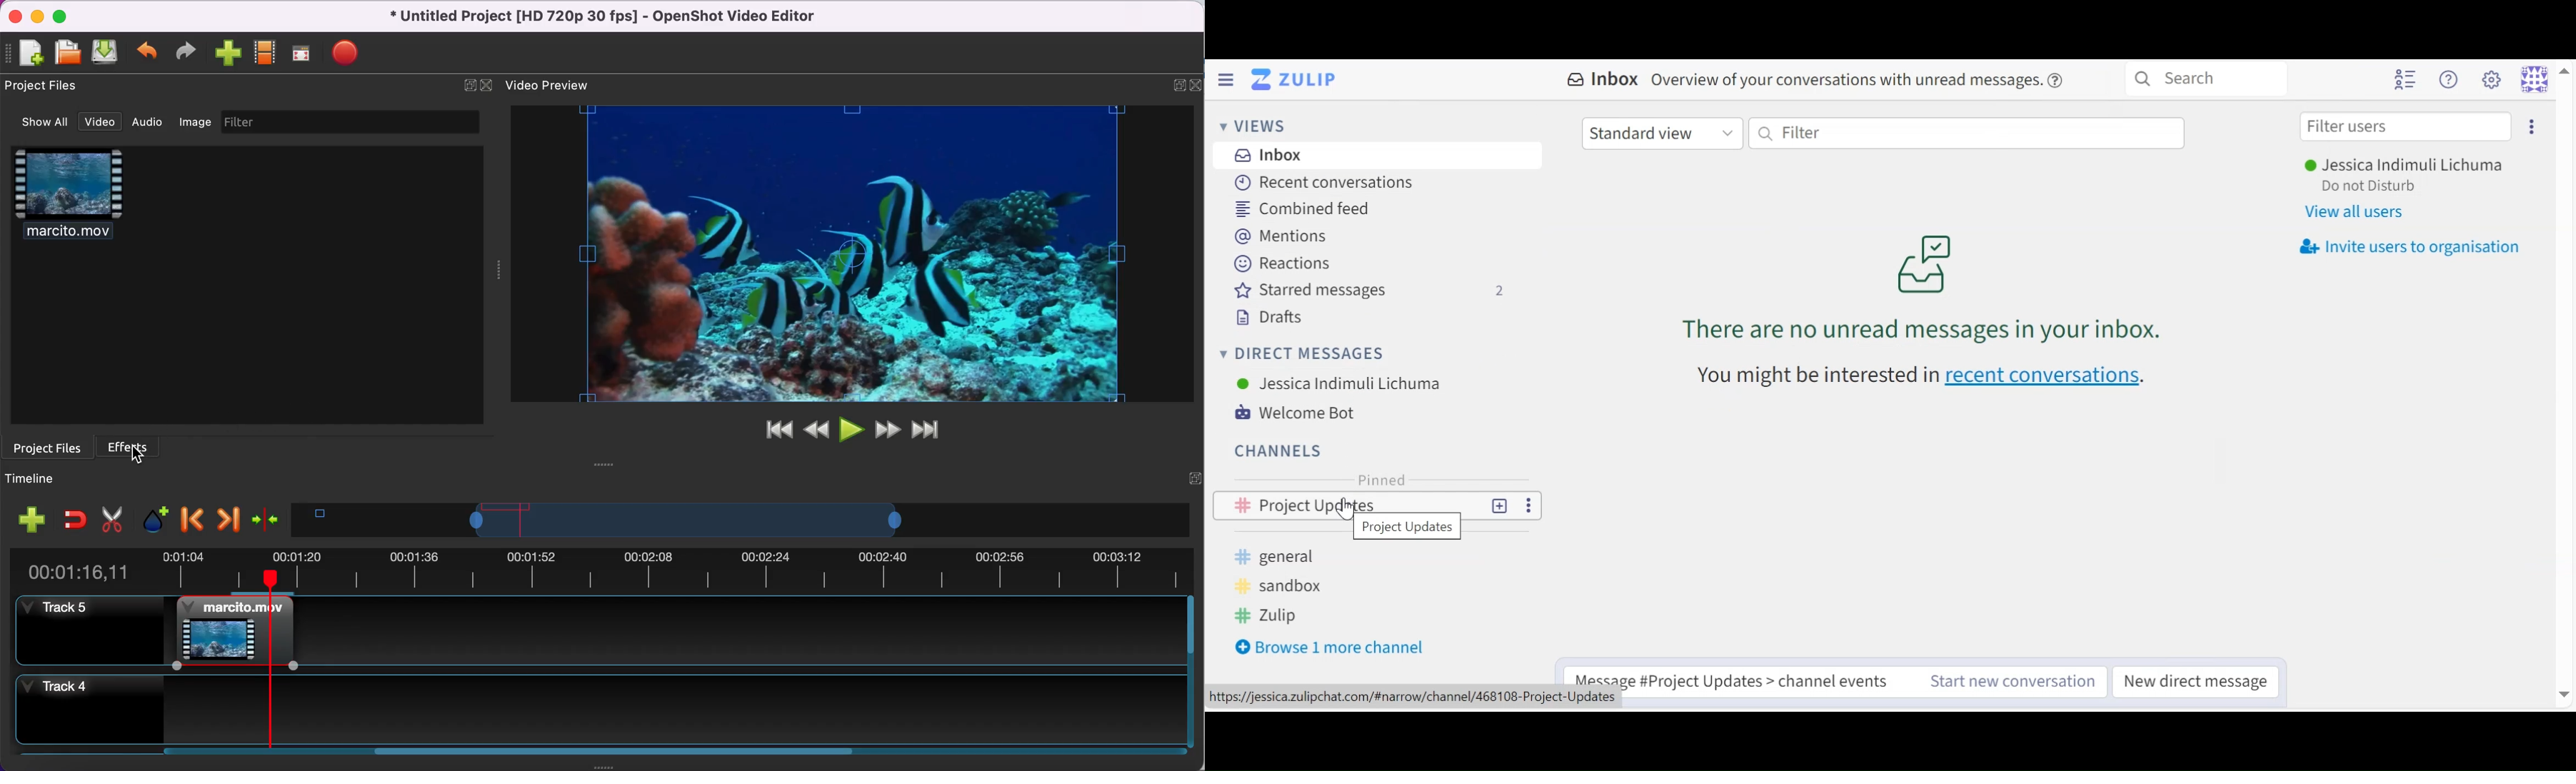 This screenshot has width=2576, height=784. Describe the element at coordinates (345, 122) in the screenshot. I see `filtr` at that location.